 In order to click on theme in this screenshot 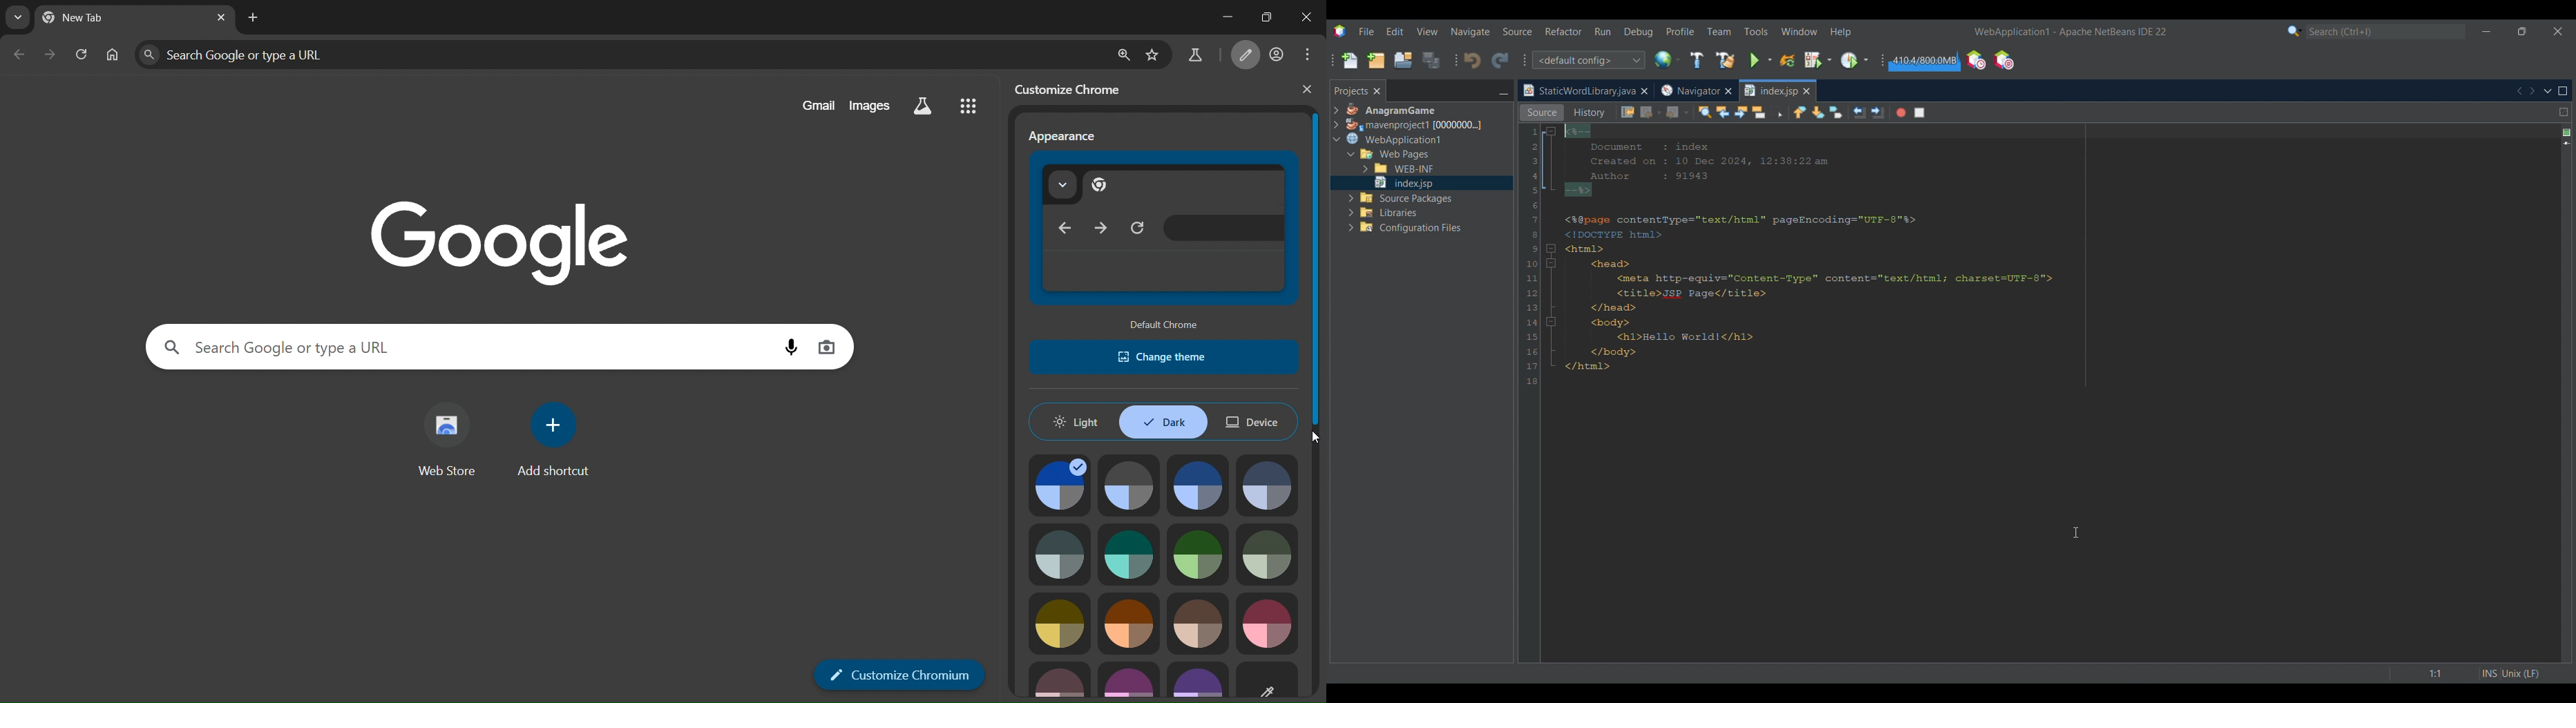, I will do `click(1127, 552)`.